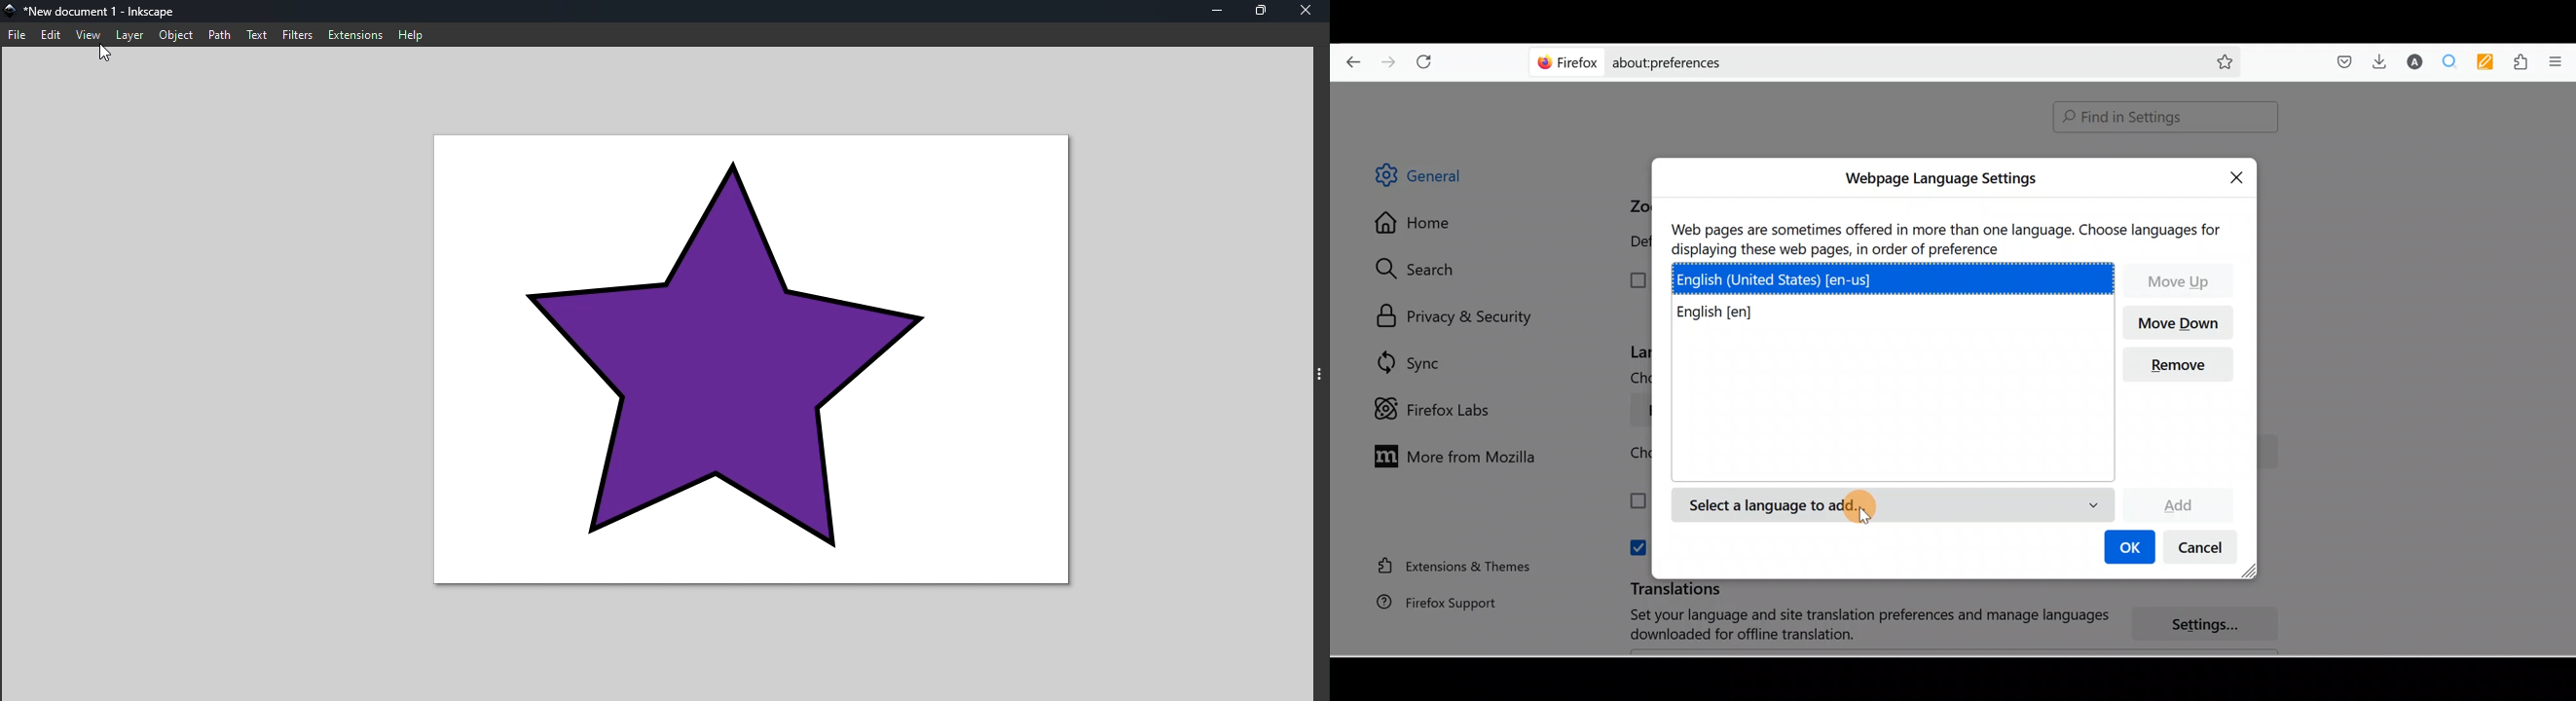  I want to click on Privacy & security, so click(1460, 317).